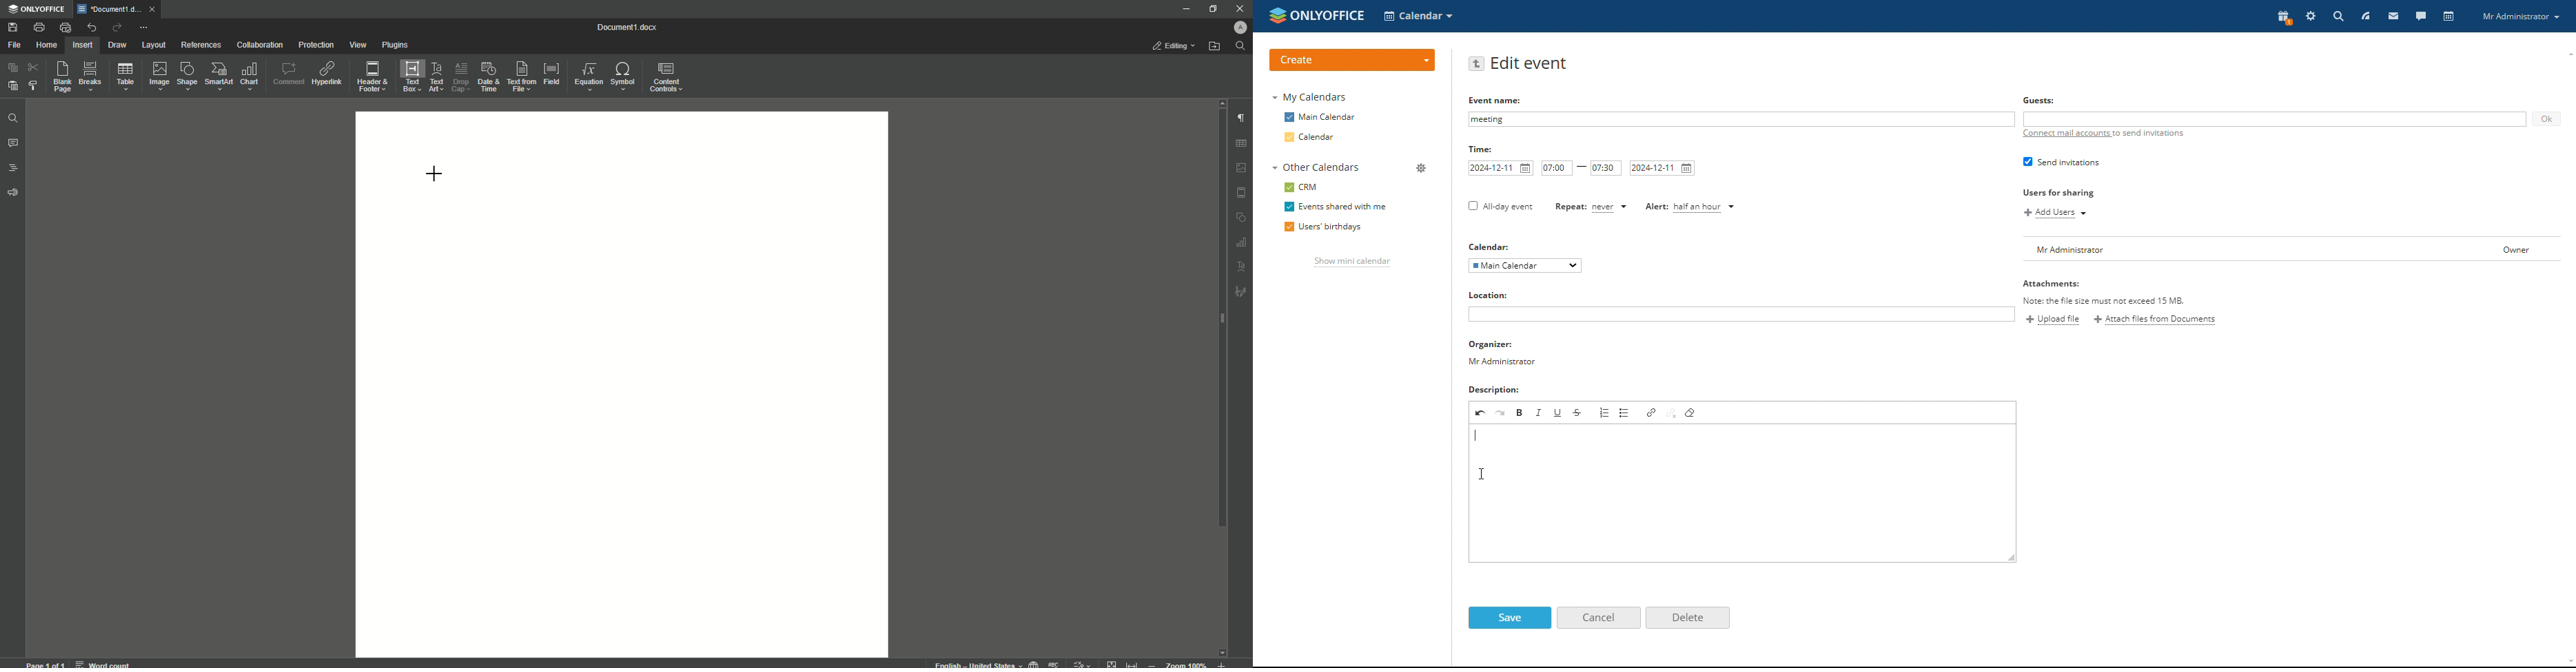 This screenshot has height=672, width=2576. Describe the element at coordinates (2055, 213) in the screenshot. I see `add users` at that location.